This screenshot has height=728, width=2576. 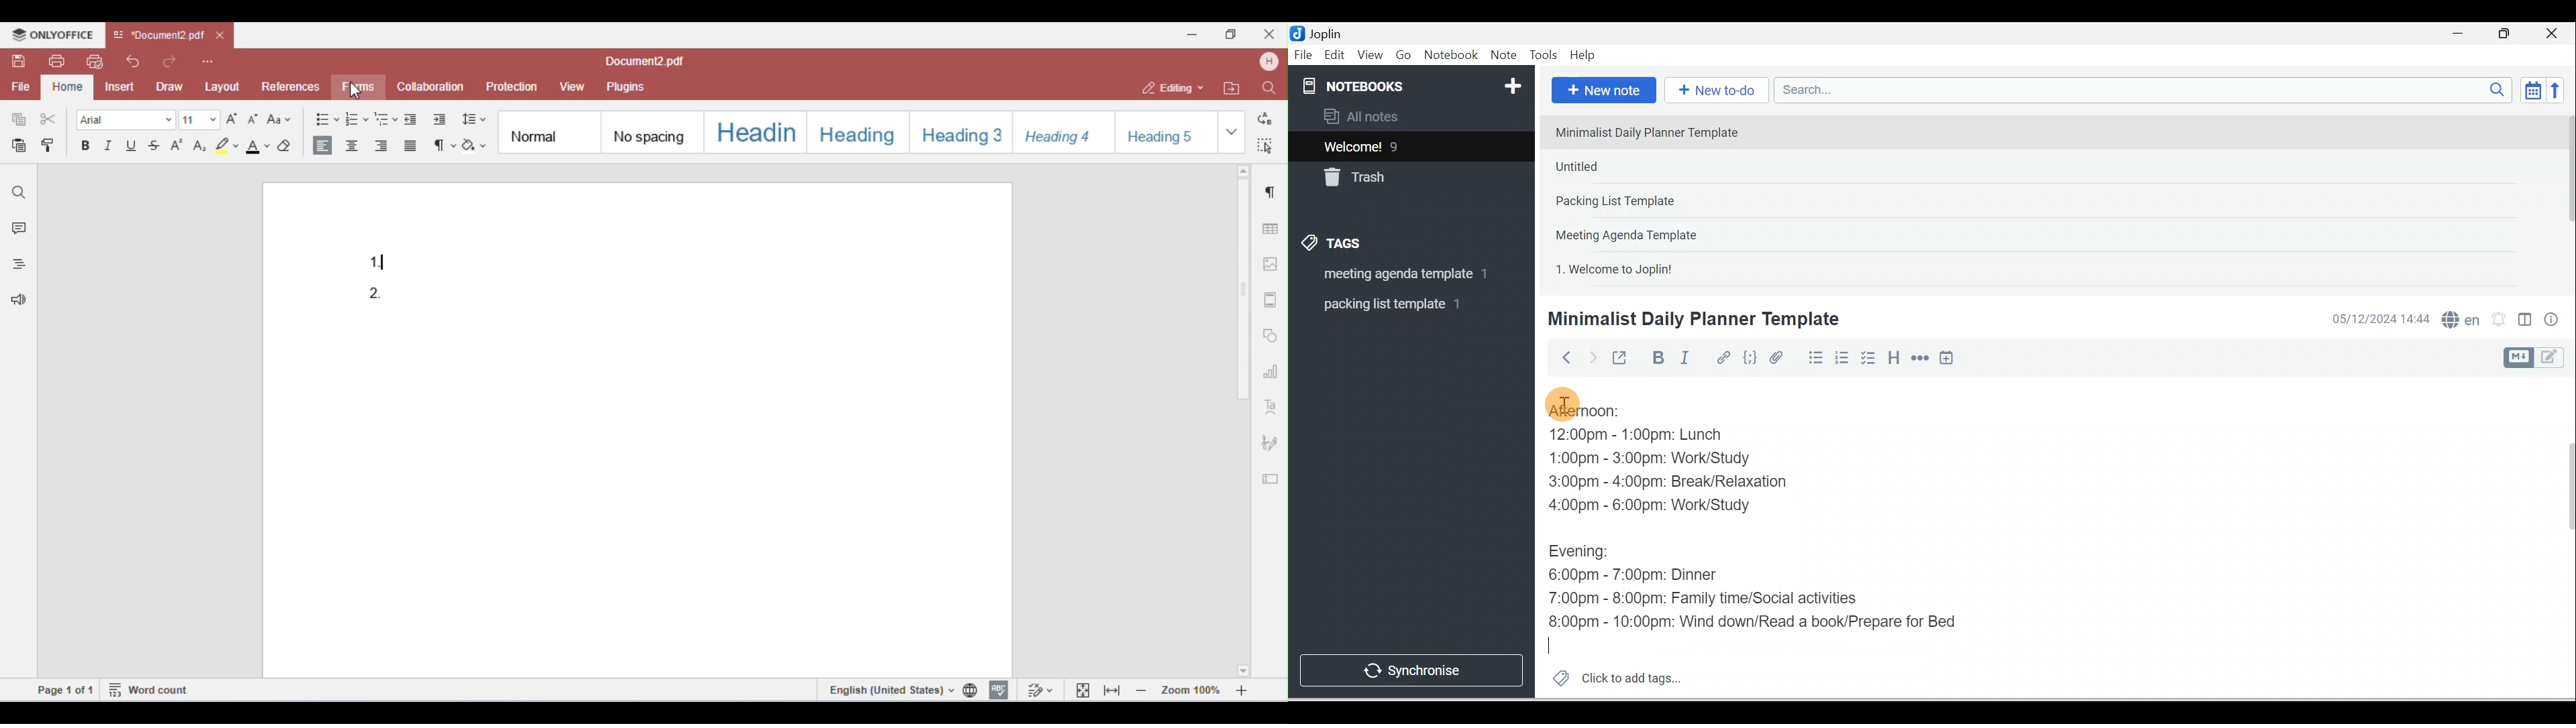 I want to click on Tag 2, so click(x=1401, y=304).